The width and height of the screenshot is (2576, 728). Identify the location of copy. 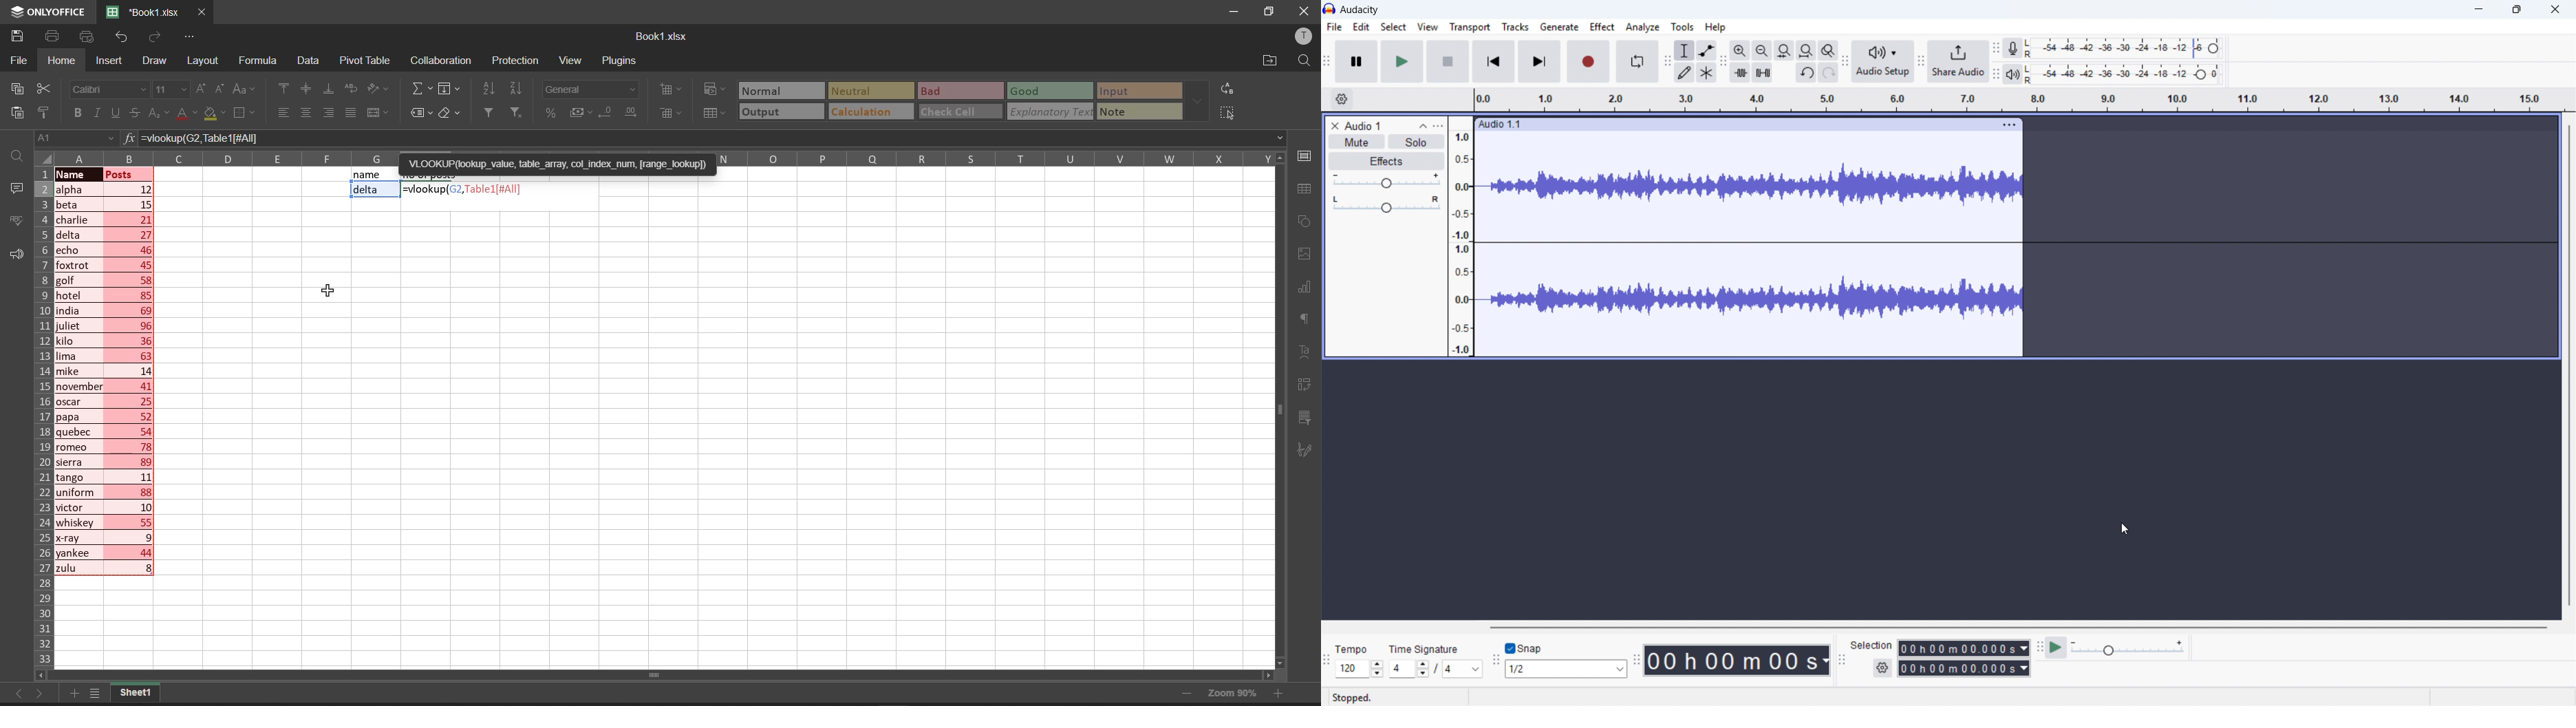
(14, 88).